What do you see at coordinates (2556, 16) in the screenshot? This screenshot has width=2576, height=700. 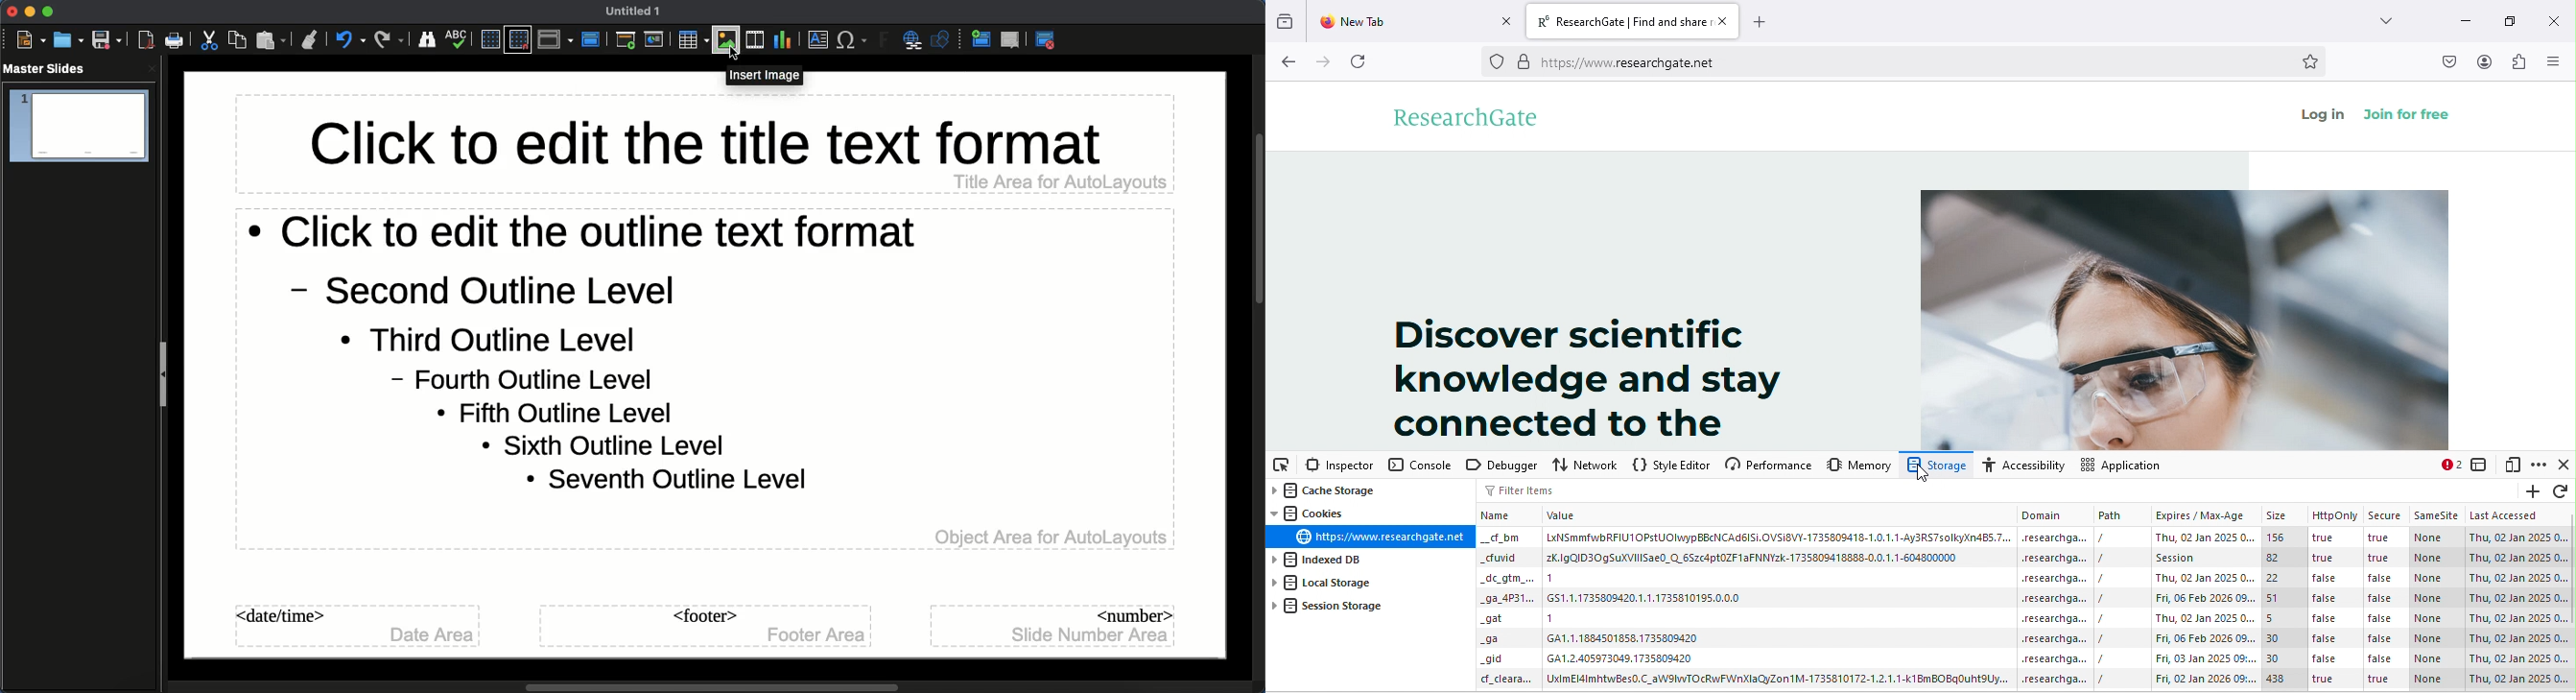 I see `close` at bounding box center [2556, 16].